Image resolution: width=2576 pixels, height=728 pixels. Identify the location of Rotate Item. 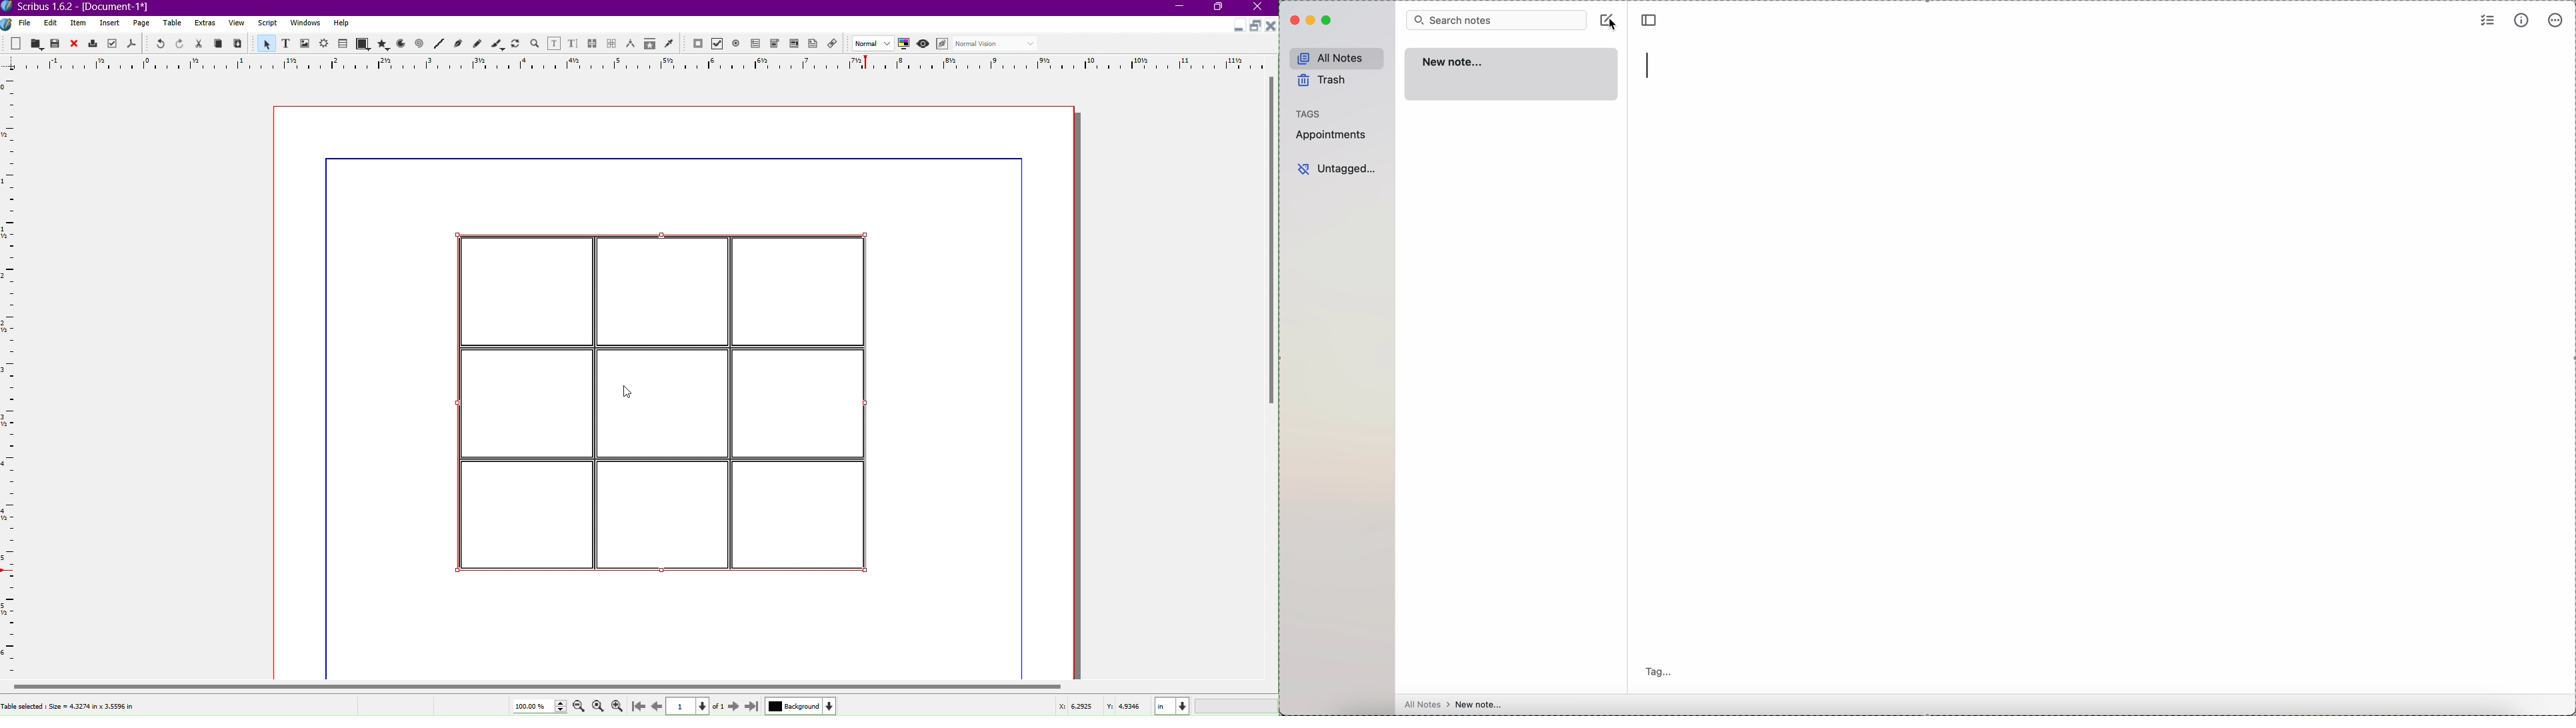
(515, 43).